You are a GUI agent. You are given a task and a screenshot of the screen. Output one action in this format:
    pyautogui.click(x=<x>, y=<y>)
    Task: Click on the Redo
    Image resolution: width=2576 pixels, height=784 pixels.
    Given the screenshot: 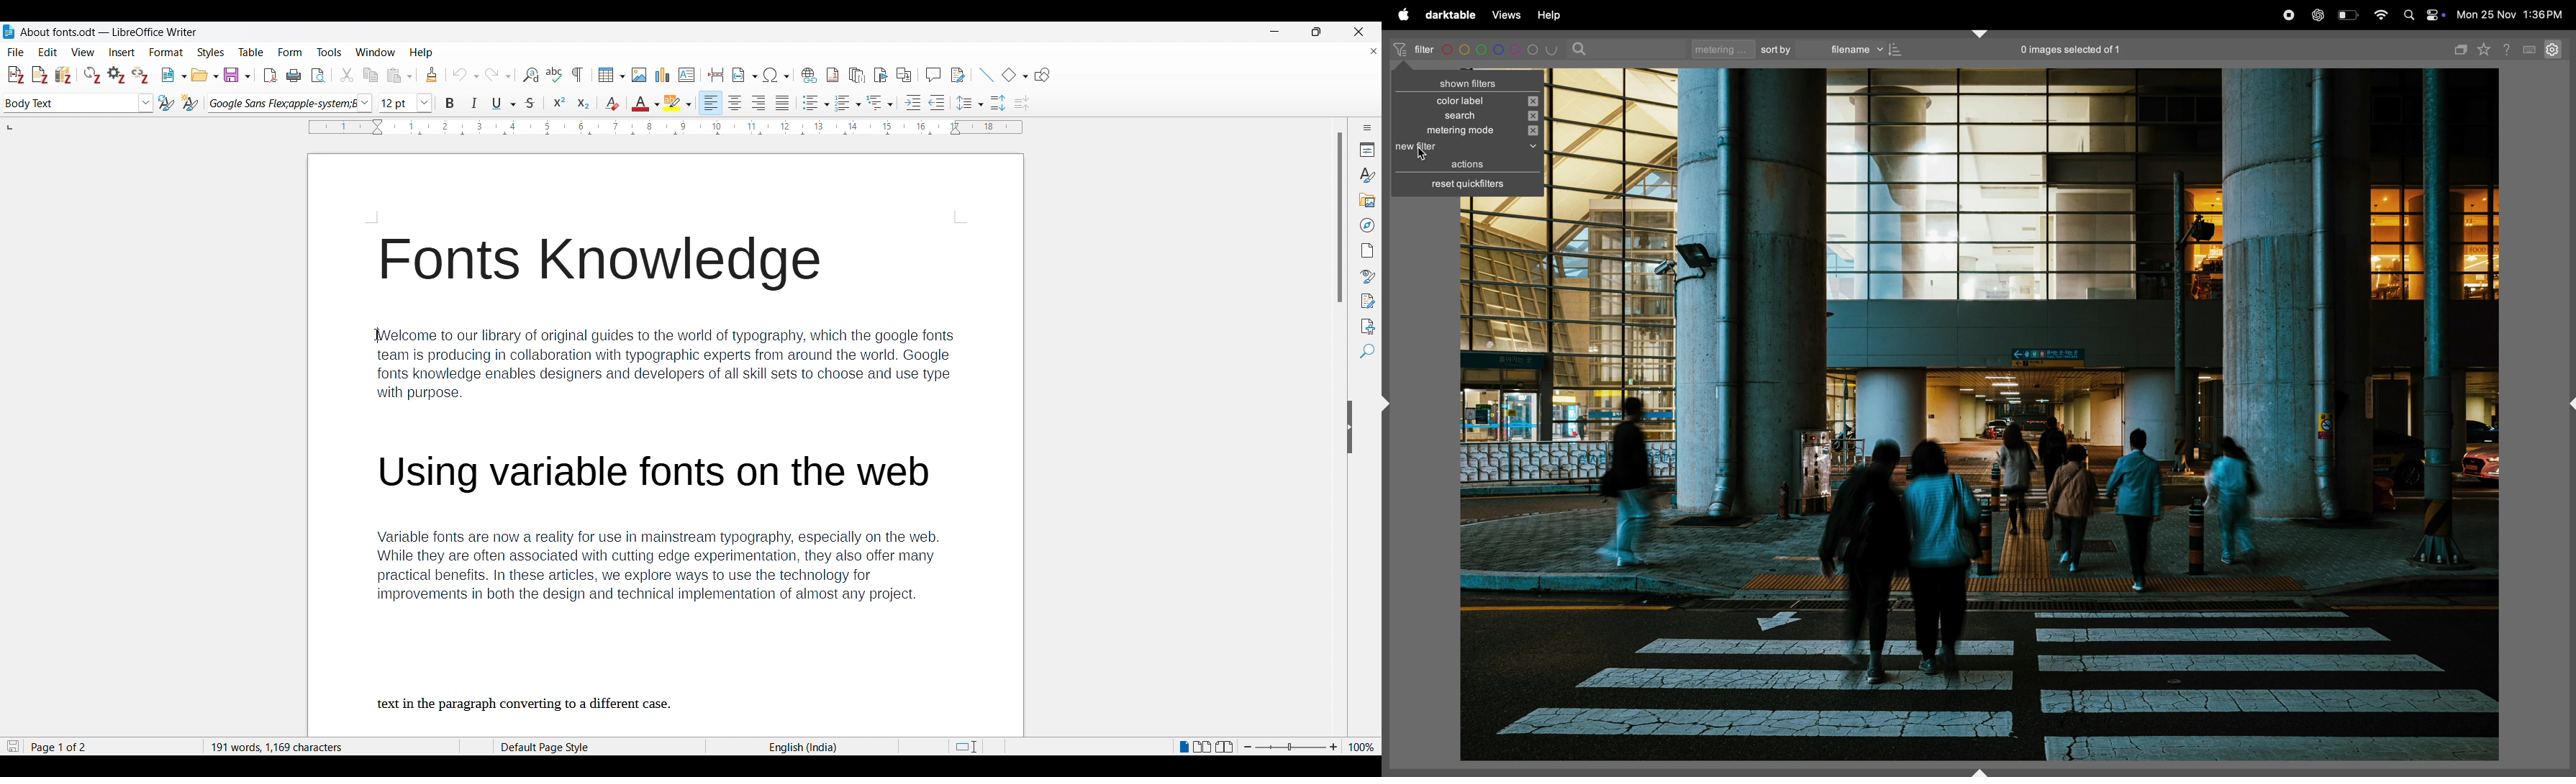 What is the action you would take?
    pyautogui.click(x=498, y=75)
    